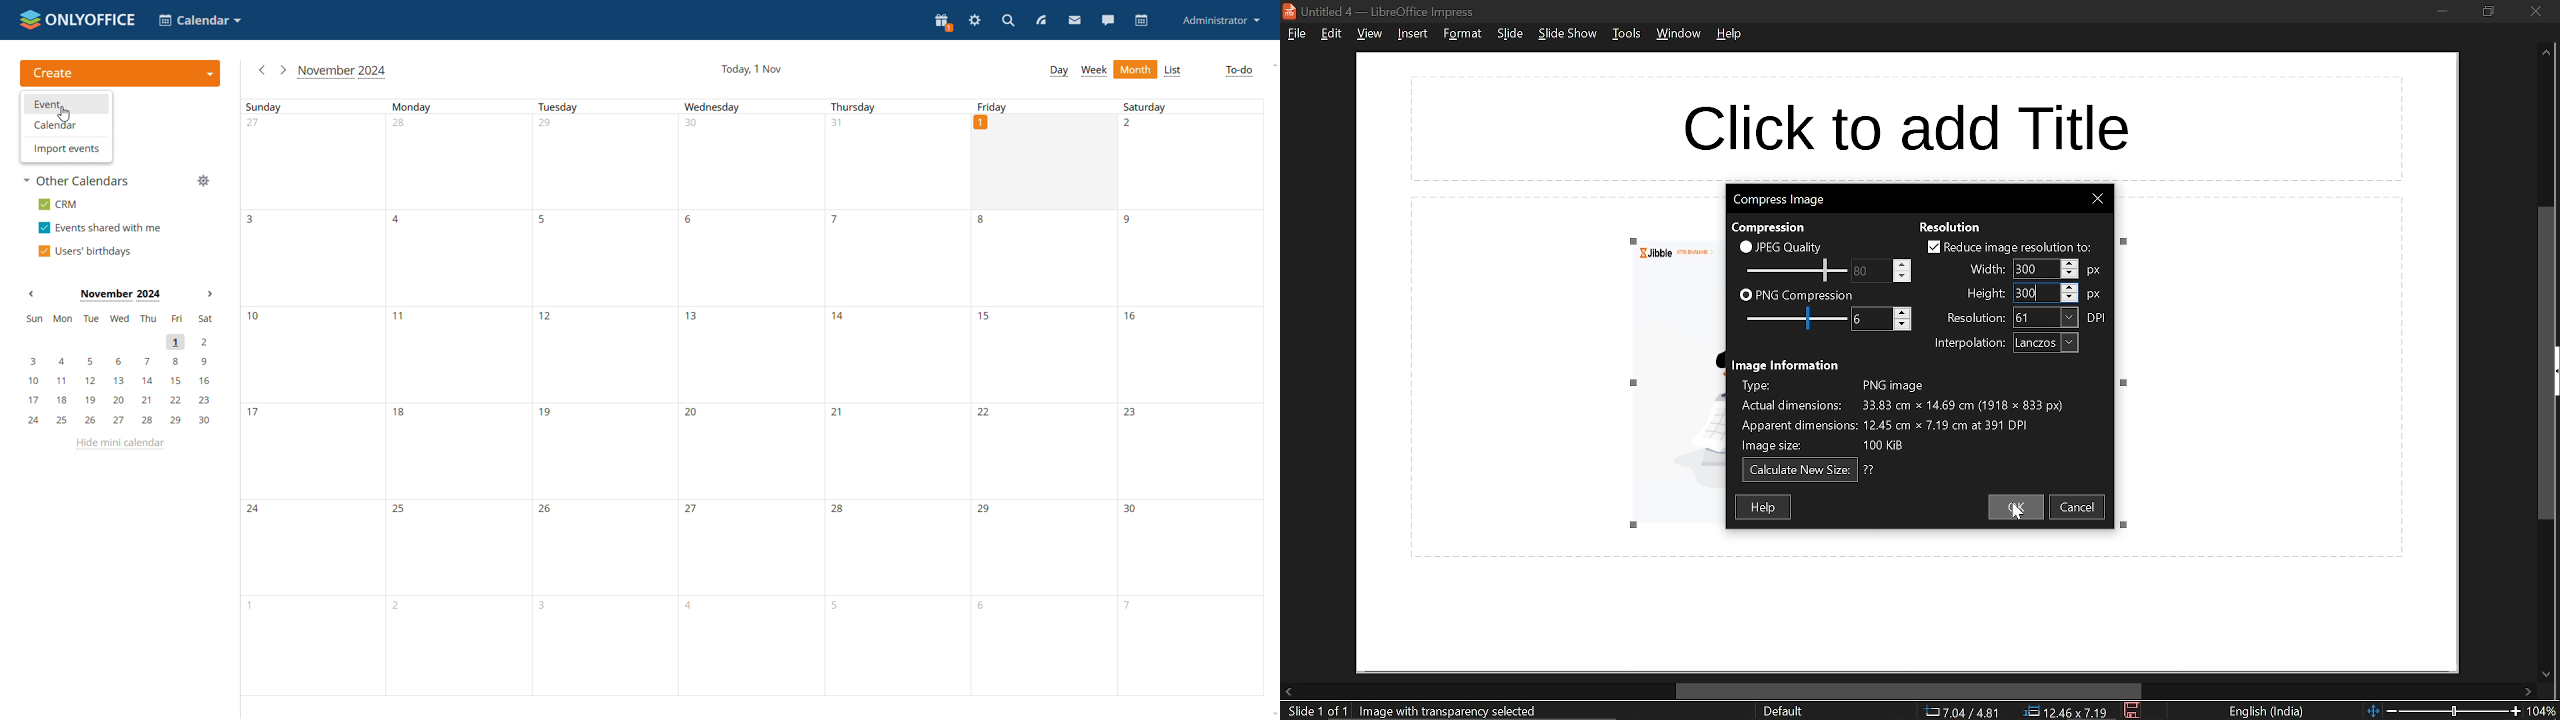 The image size is (2576, 728). I want to click on space for title, so click(1926, 122).